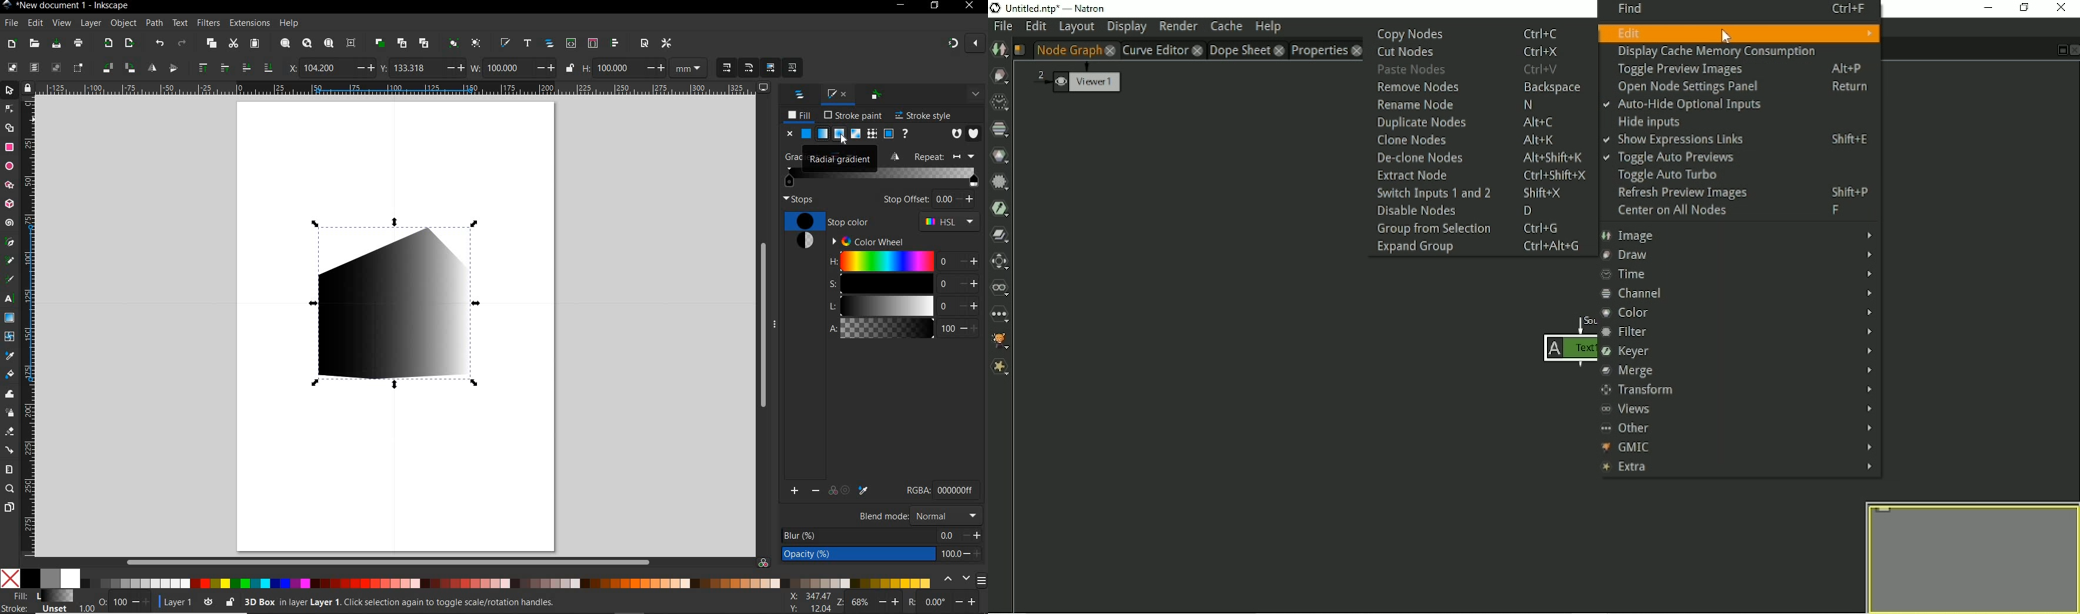  What do you see at coordinates (946, 294) in the screenshot?
I see `number` at bounding box center [946, 294].